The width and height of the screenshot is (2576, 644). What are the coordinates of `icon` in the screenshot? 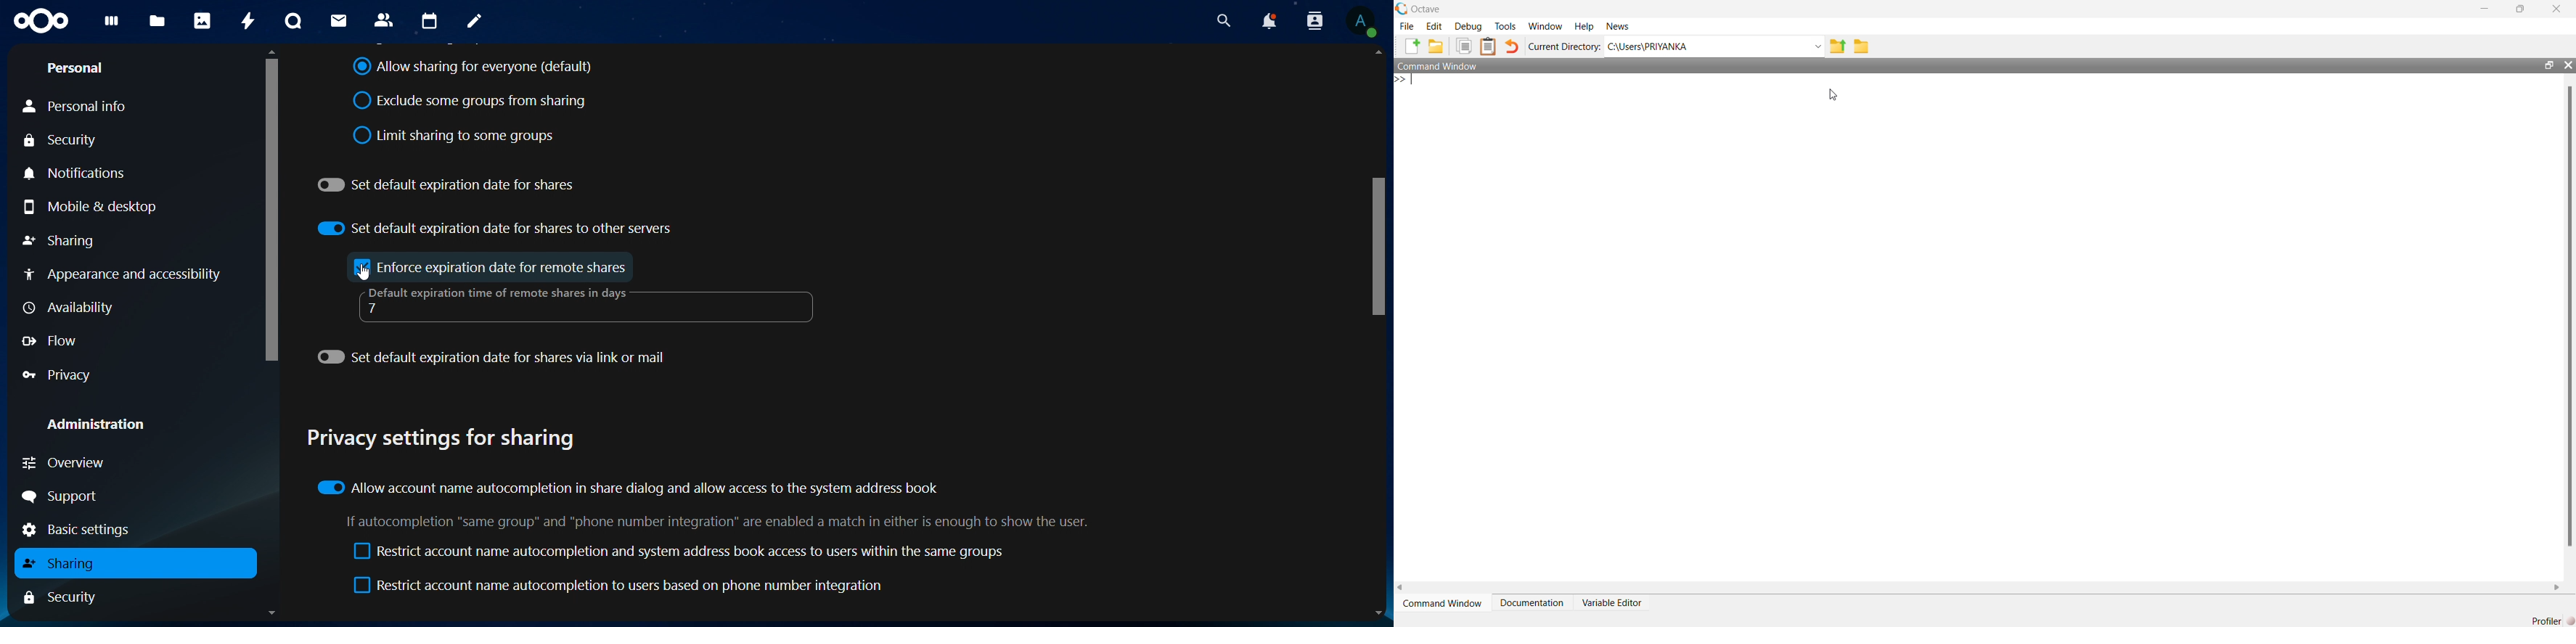 It's located at (45, 21).